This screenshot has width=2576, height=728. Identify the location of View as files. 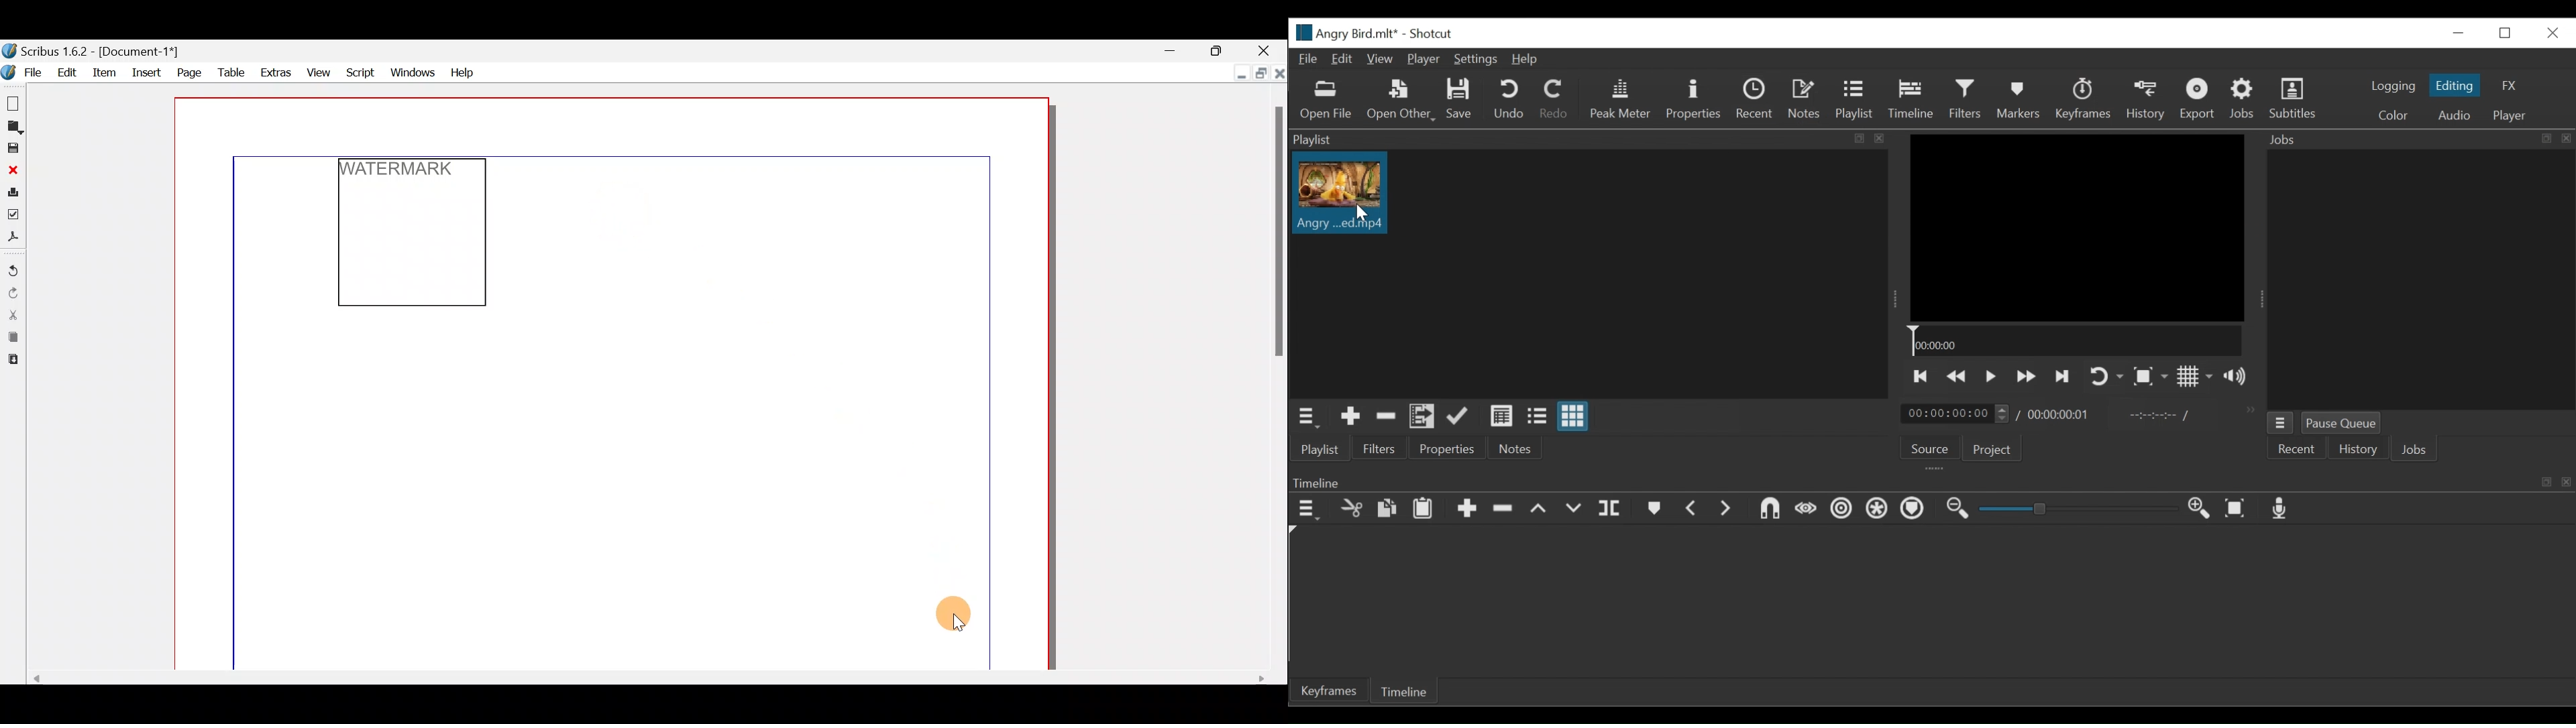
(1538, 416).